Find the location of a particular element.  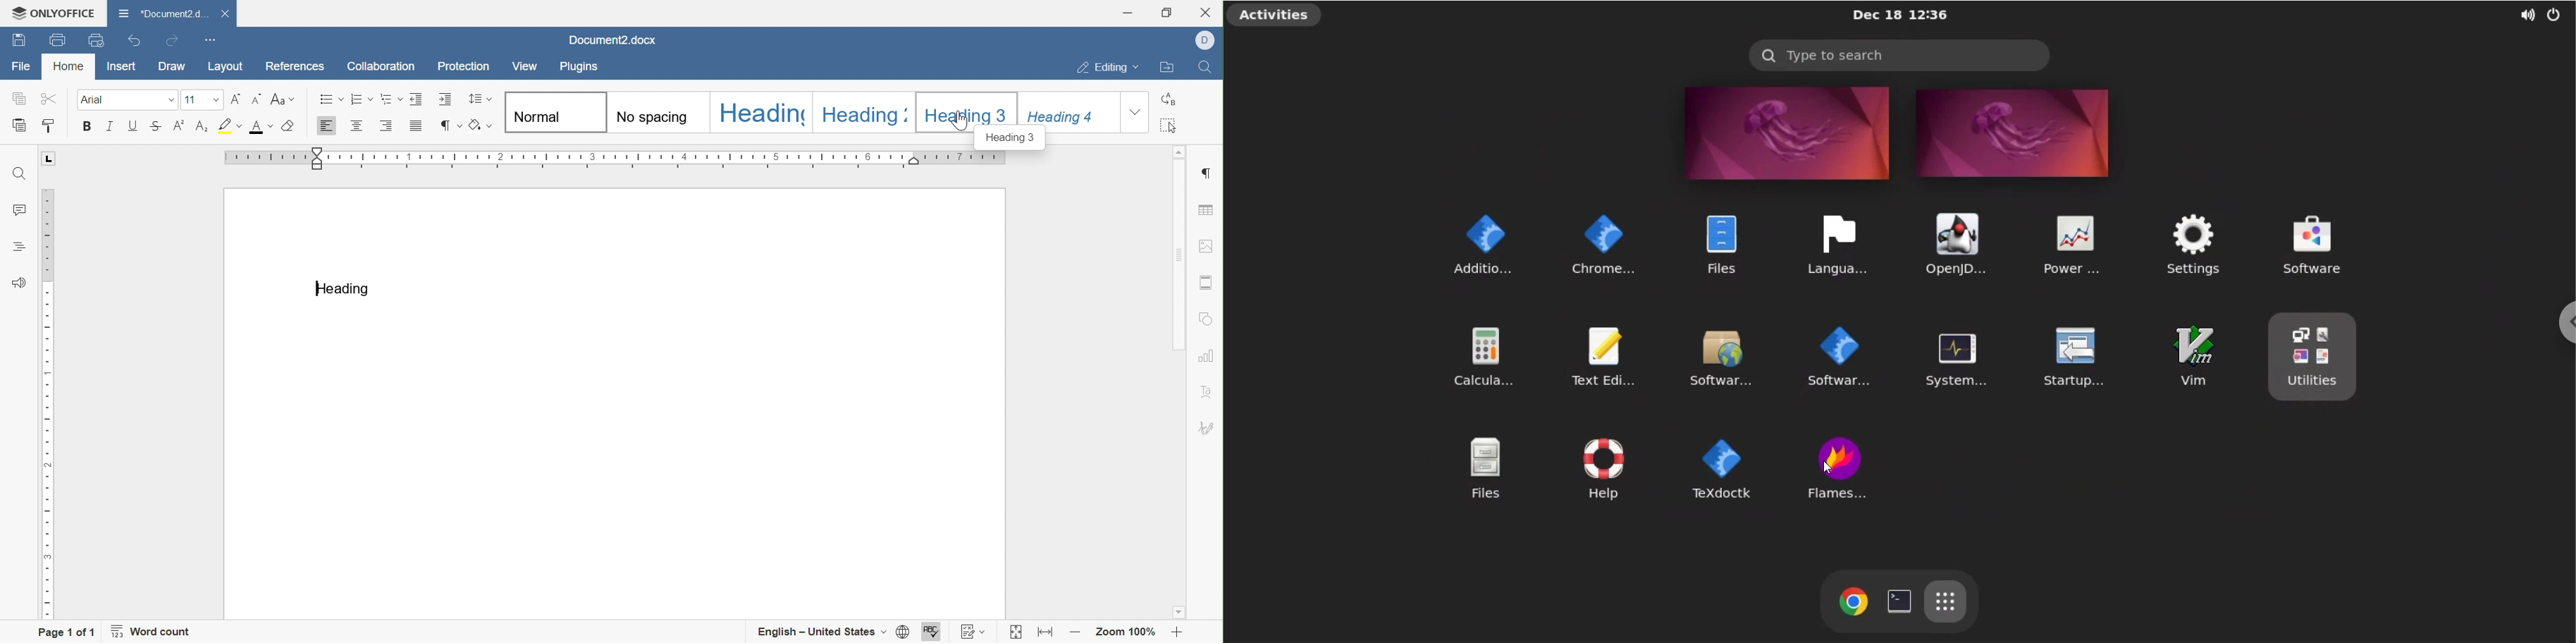

Find is located at coordinates (1208, 67).